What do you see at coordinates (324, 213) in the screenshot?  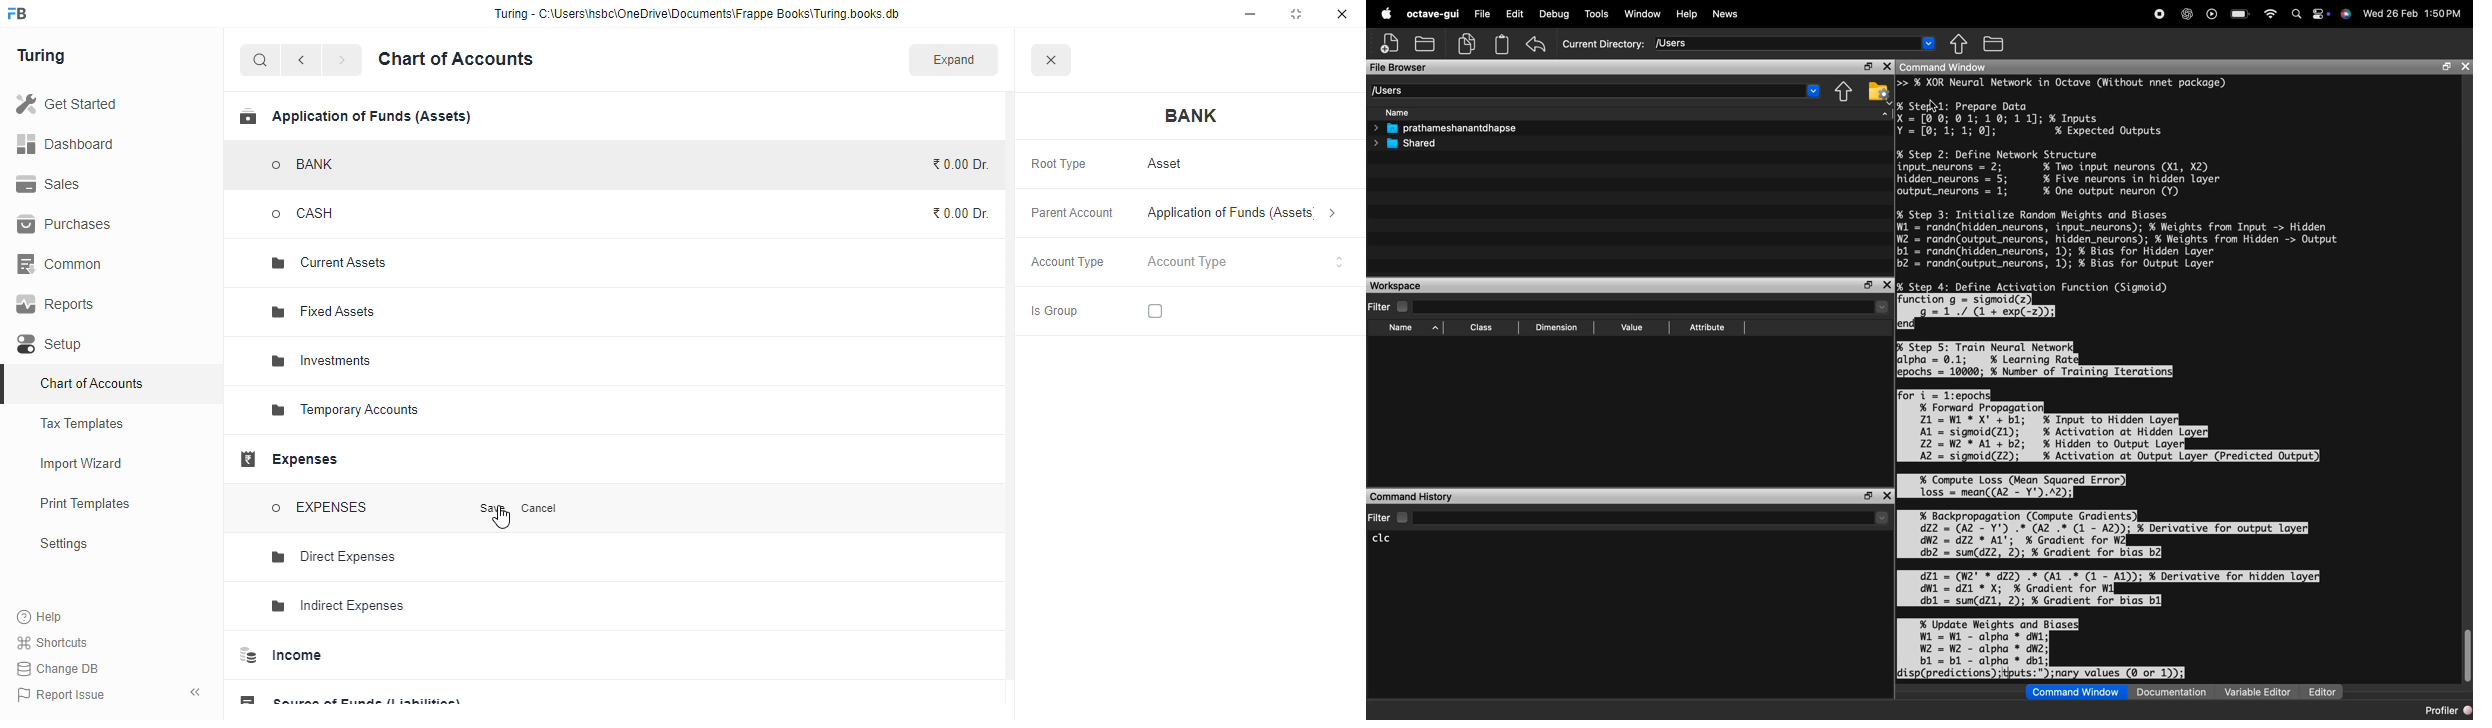 I see `CASH` at bounding box center [324, 213].